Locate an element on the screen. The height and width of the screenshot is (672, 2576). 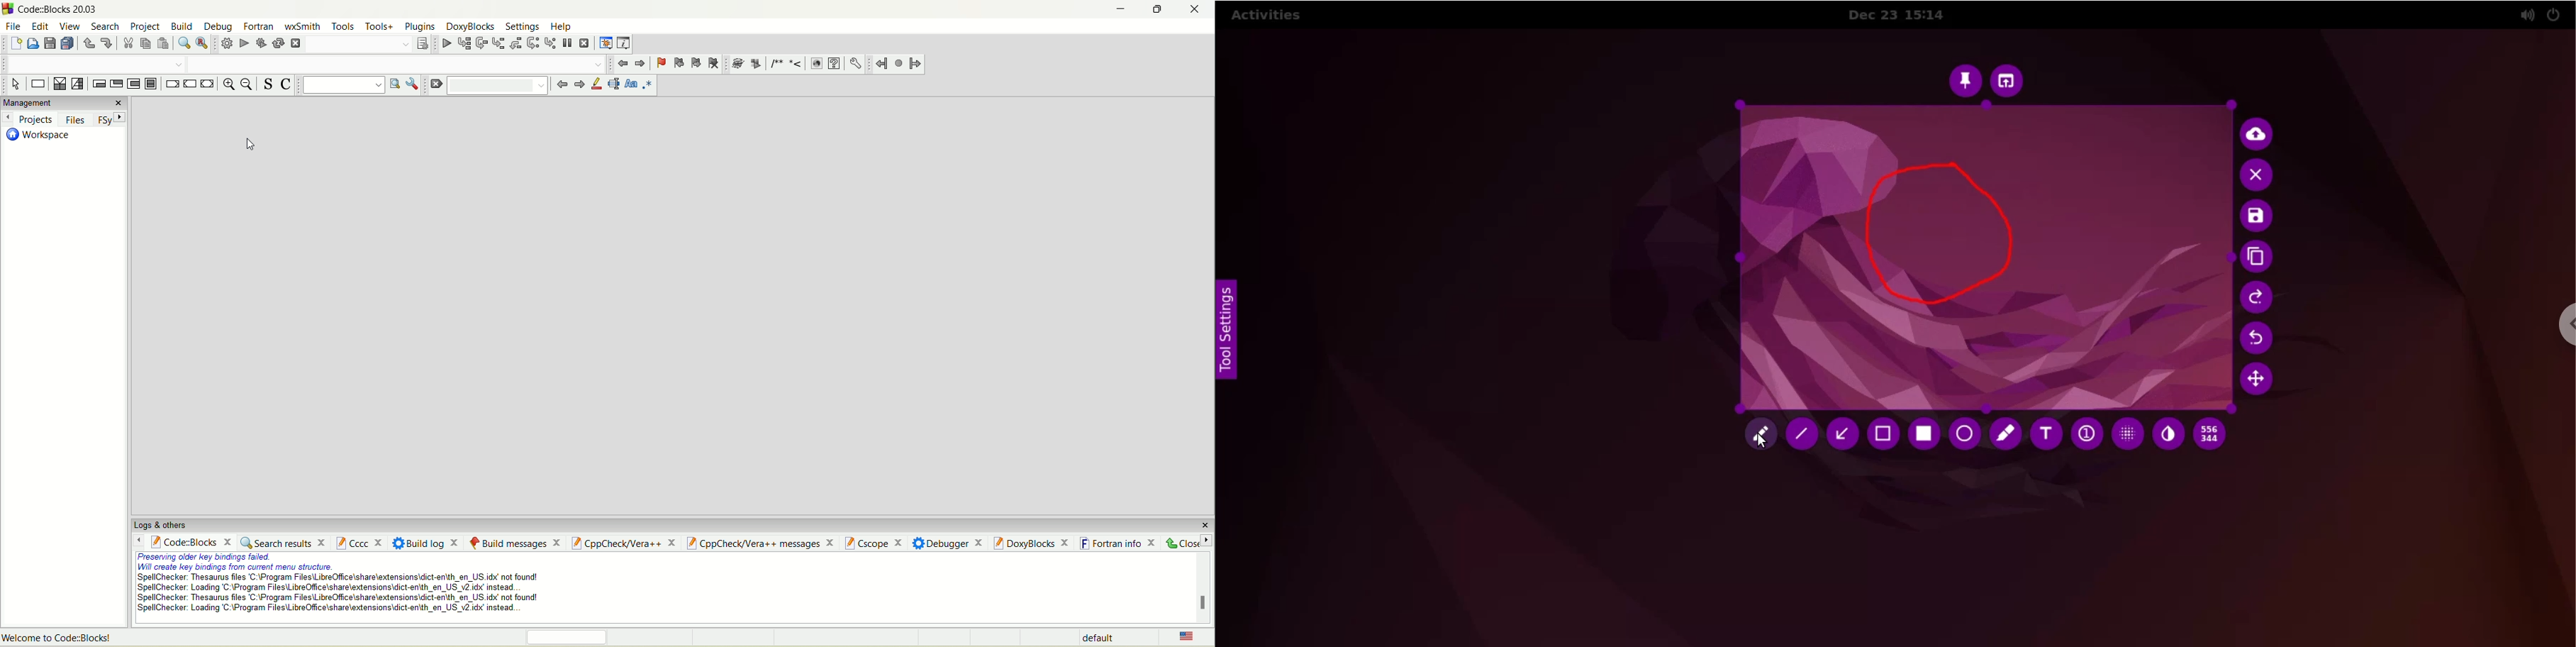
build and run is located at coordinates (260, 42).